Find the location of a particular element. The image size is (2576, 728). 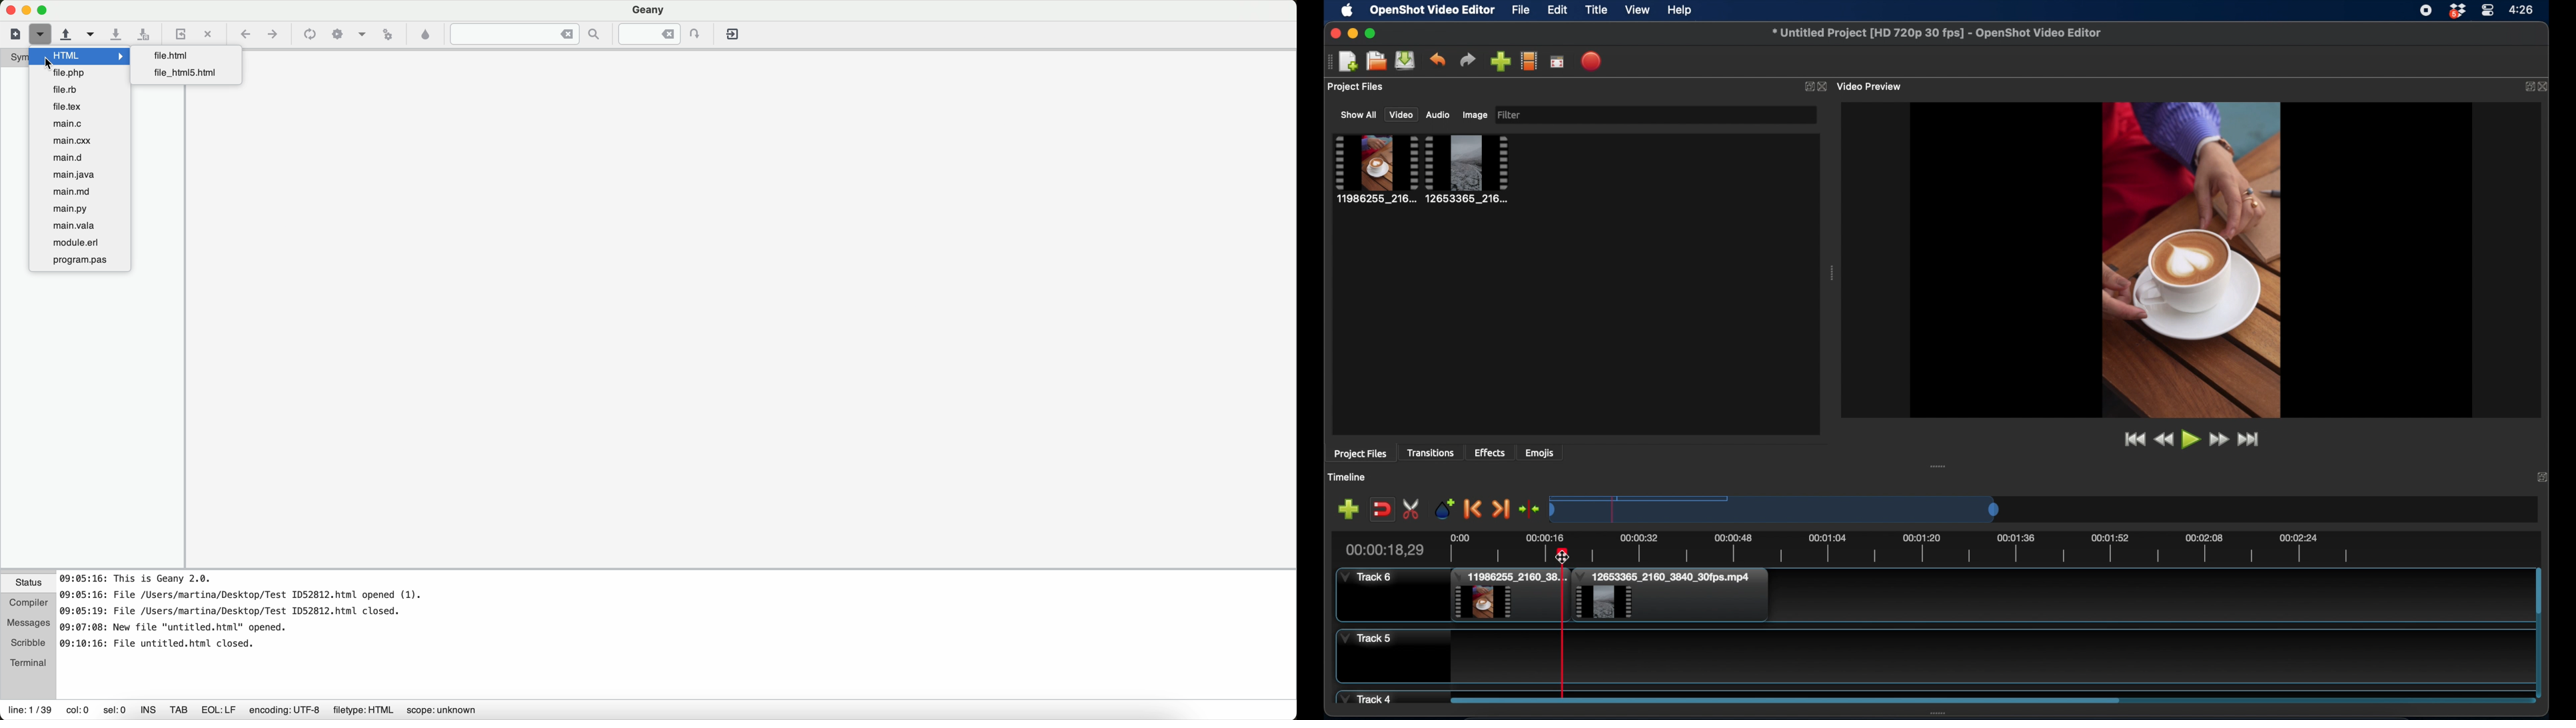

clip is located at coordinates (1509, 596).